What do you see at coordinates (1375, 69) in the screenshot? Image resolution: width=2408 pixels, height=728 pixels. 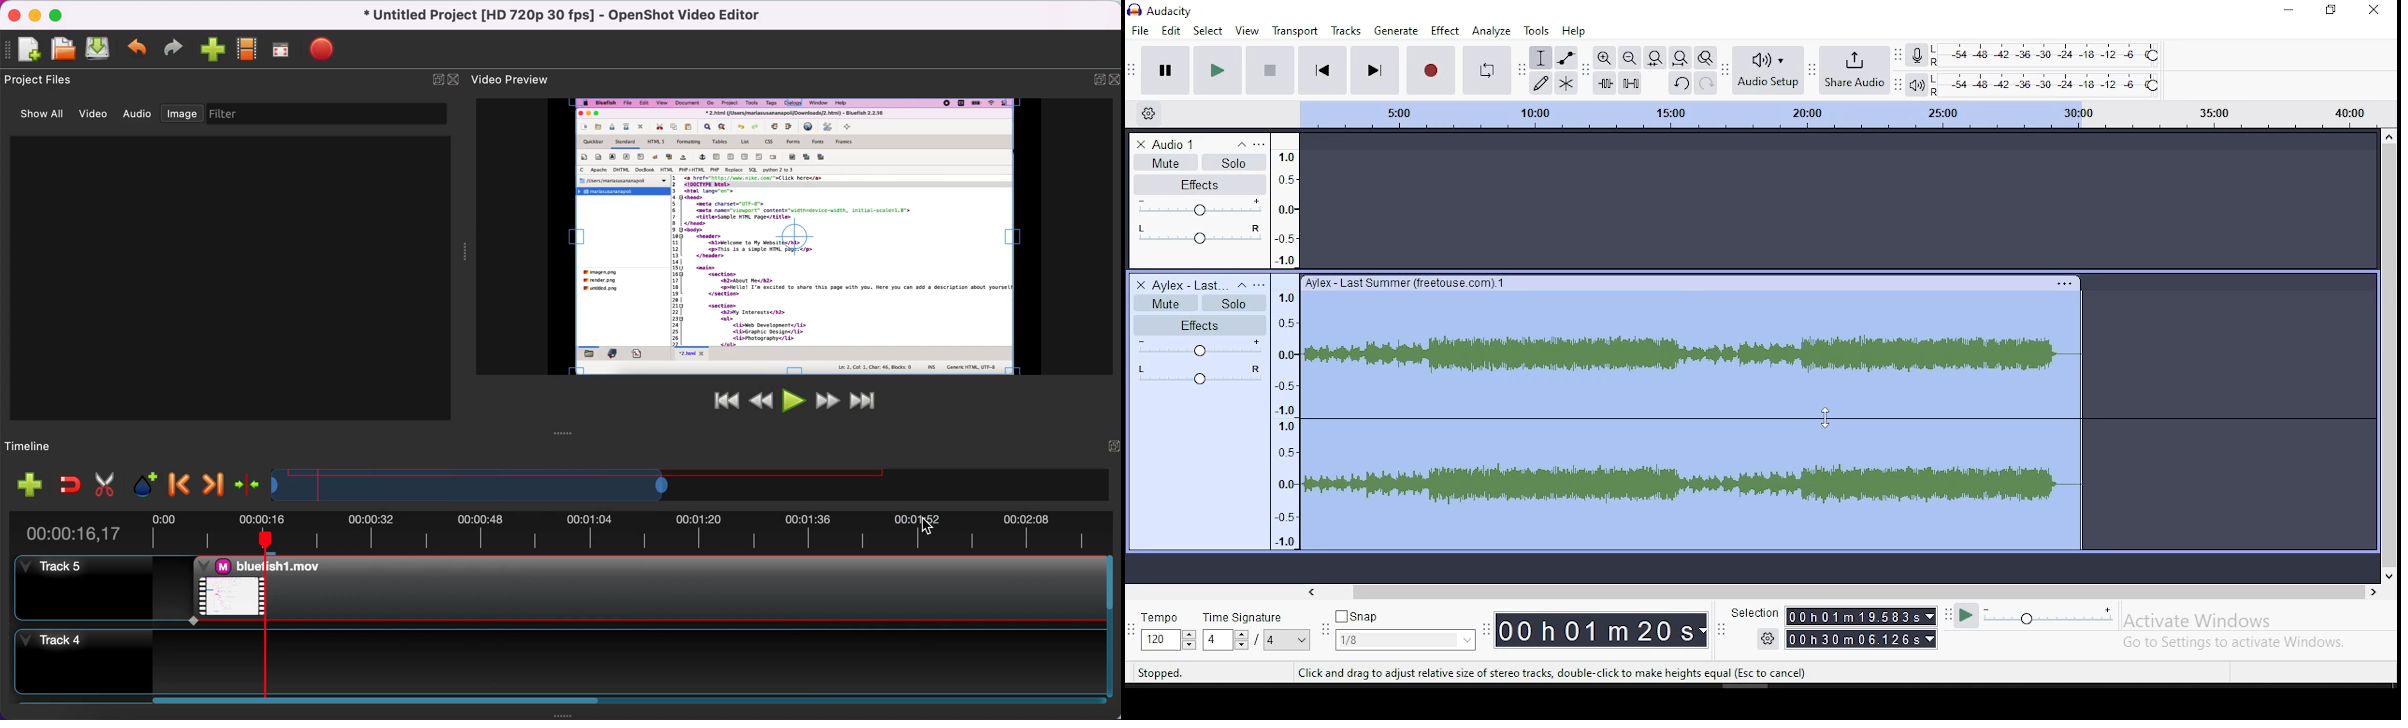 I see `skip to end` at bounding box center [1375, 69].